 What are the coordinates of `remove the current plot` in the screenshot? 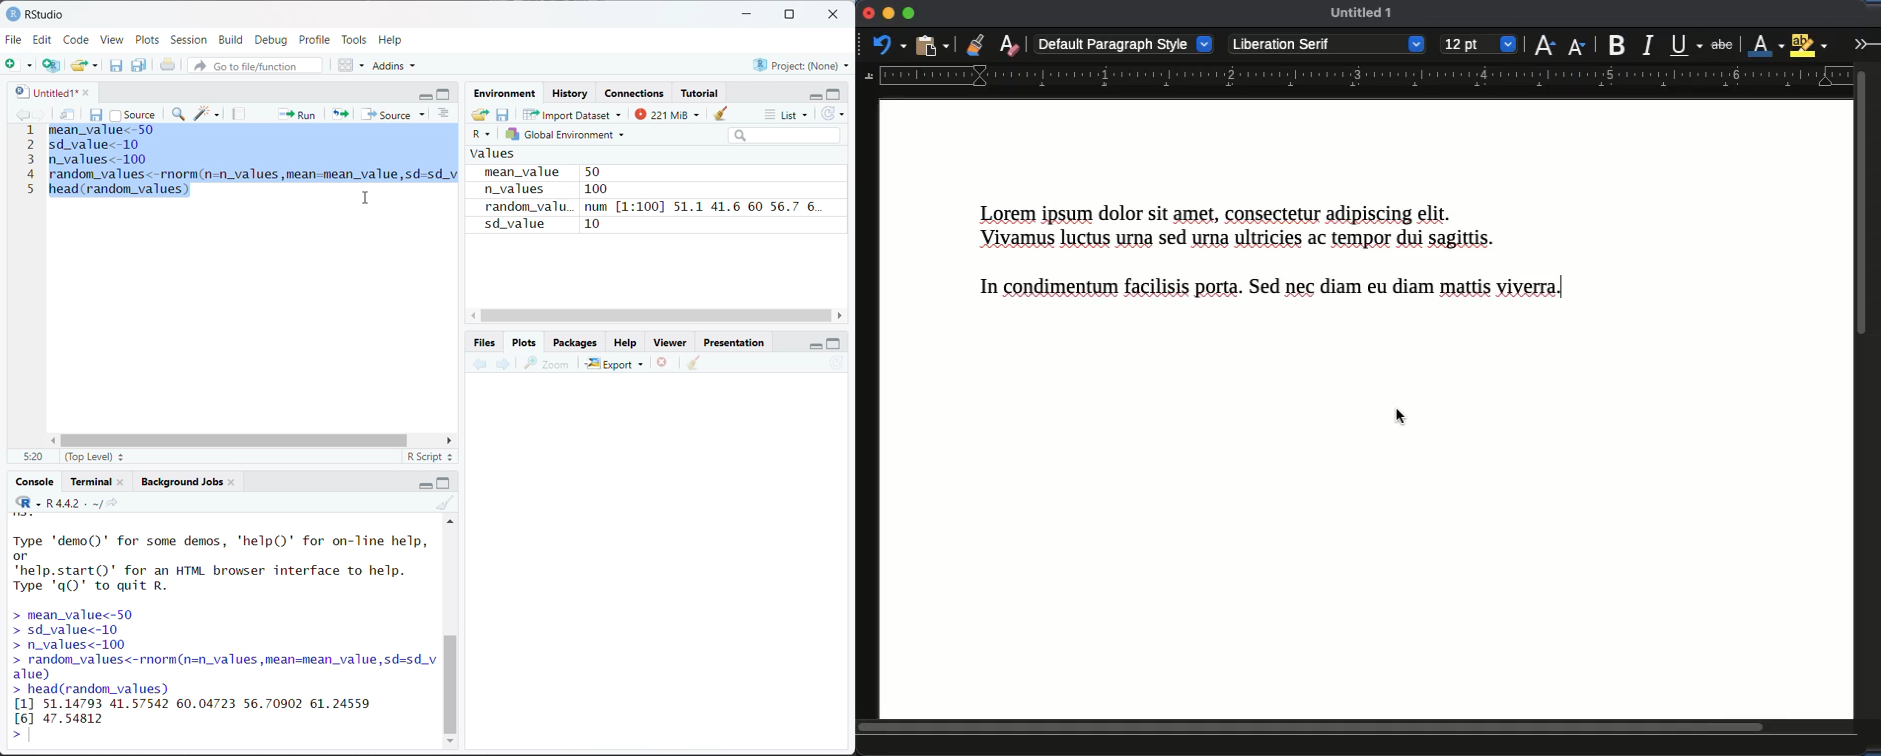 It's located at (663, 365).